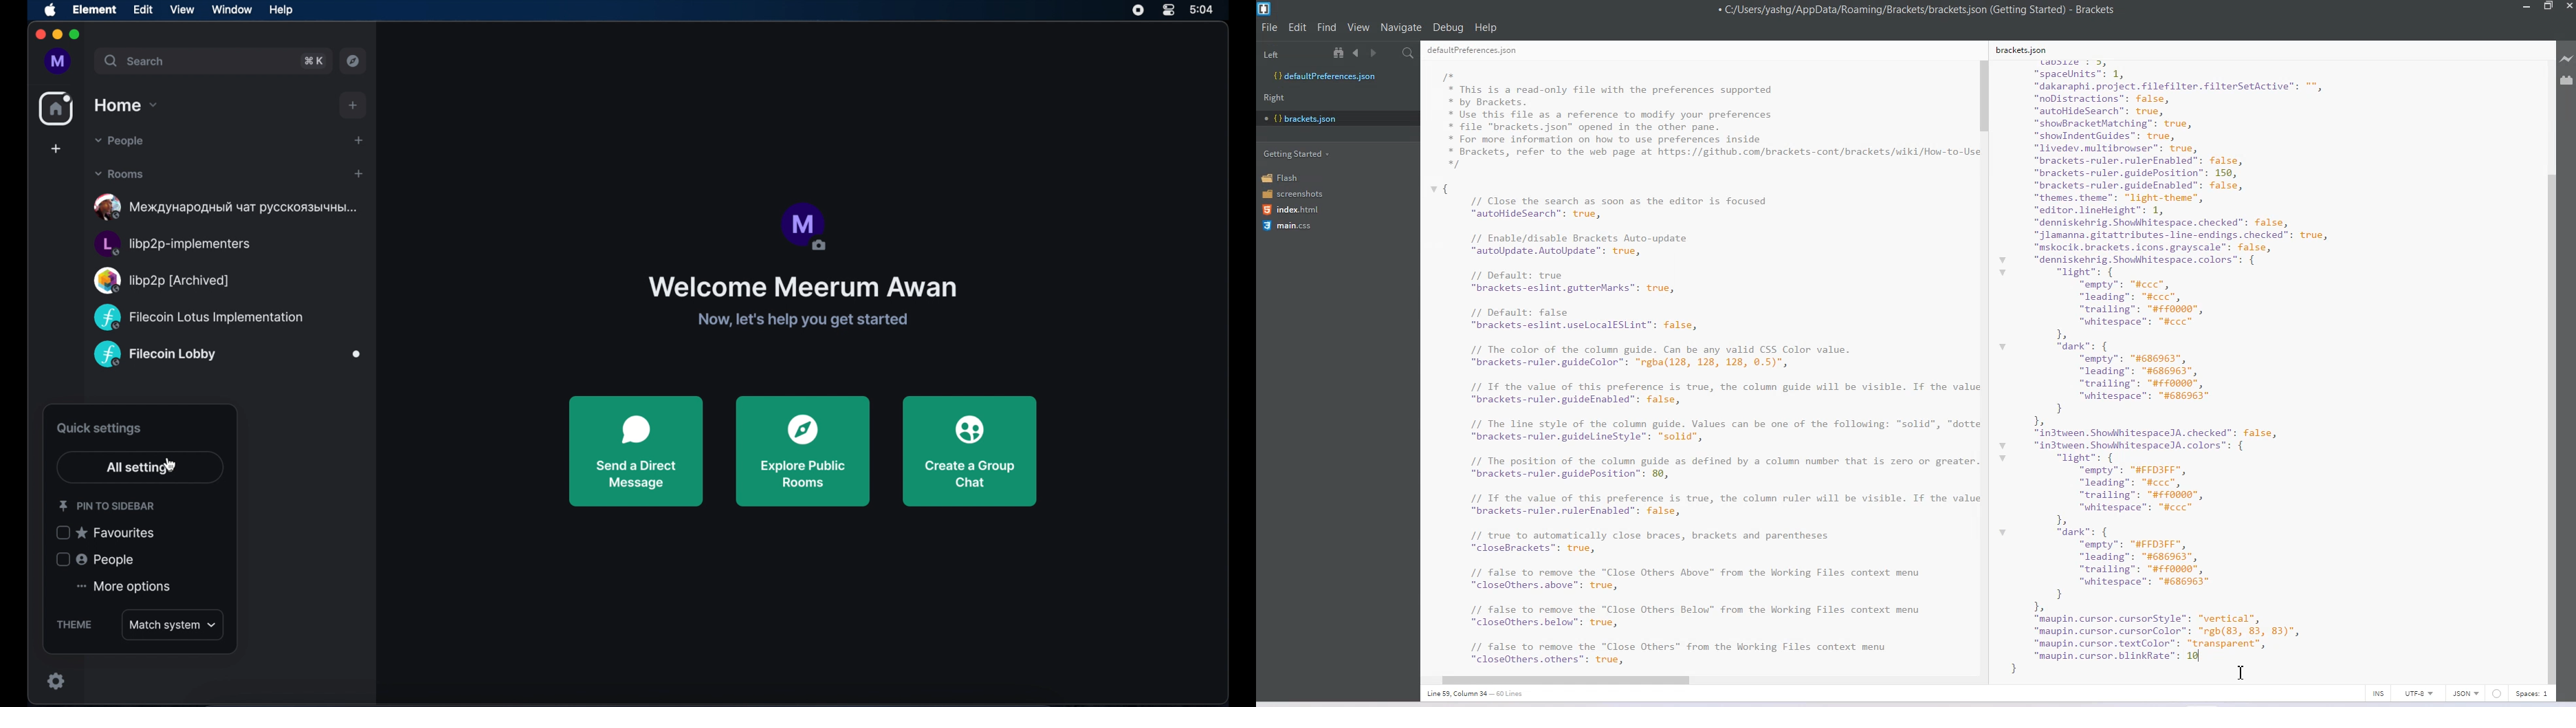 The height and width of the screenshot is (728, 2576). Describe the element at coordinates (803, 450) in the screenshot. I see `explore public rooms` at that location.